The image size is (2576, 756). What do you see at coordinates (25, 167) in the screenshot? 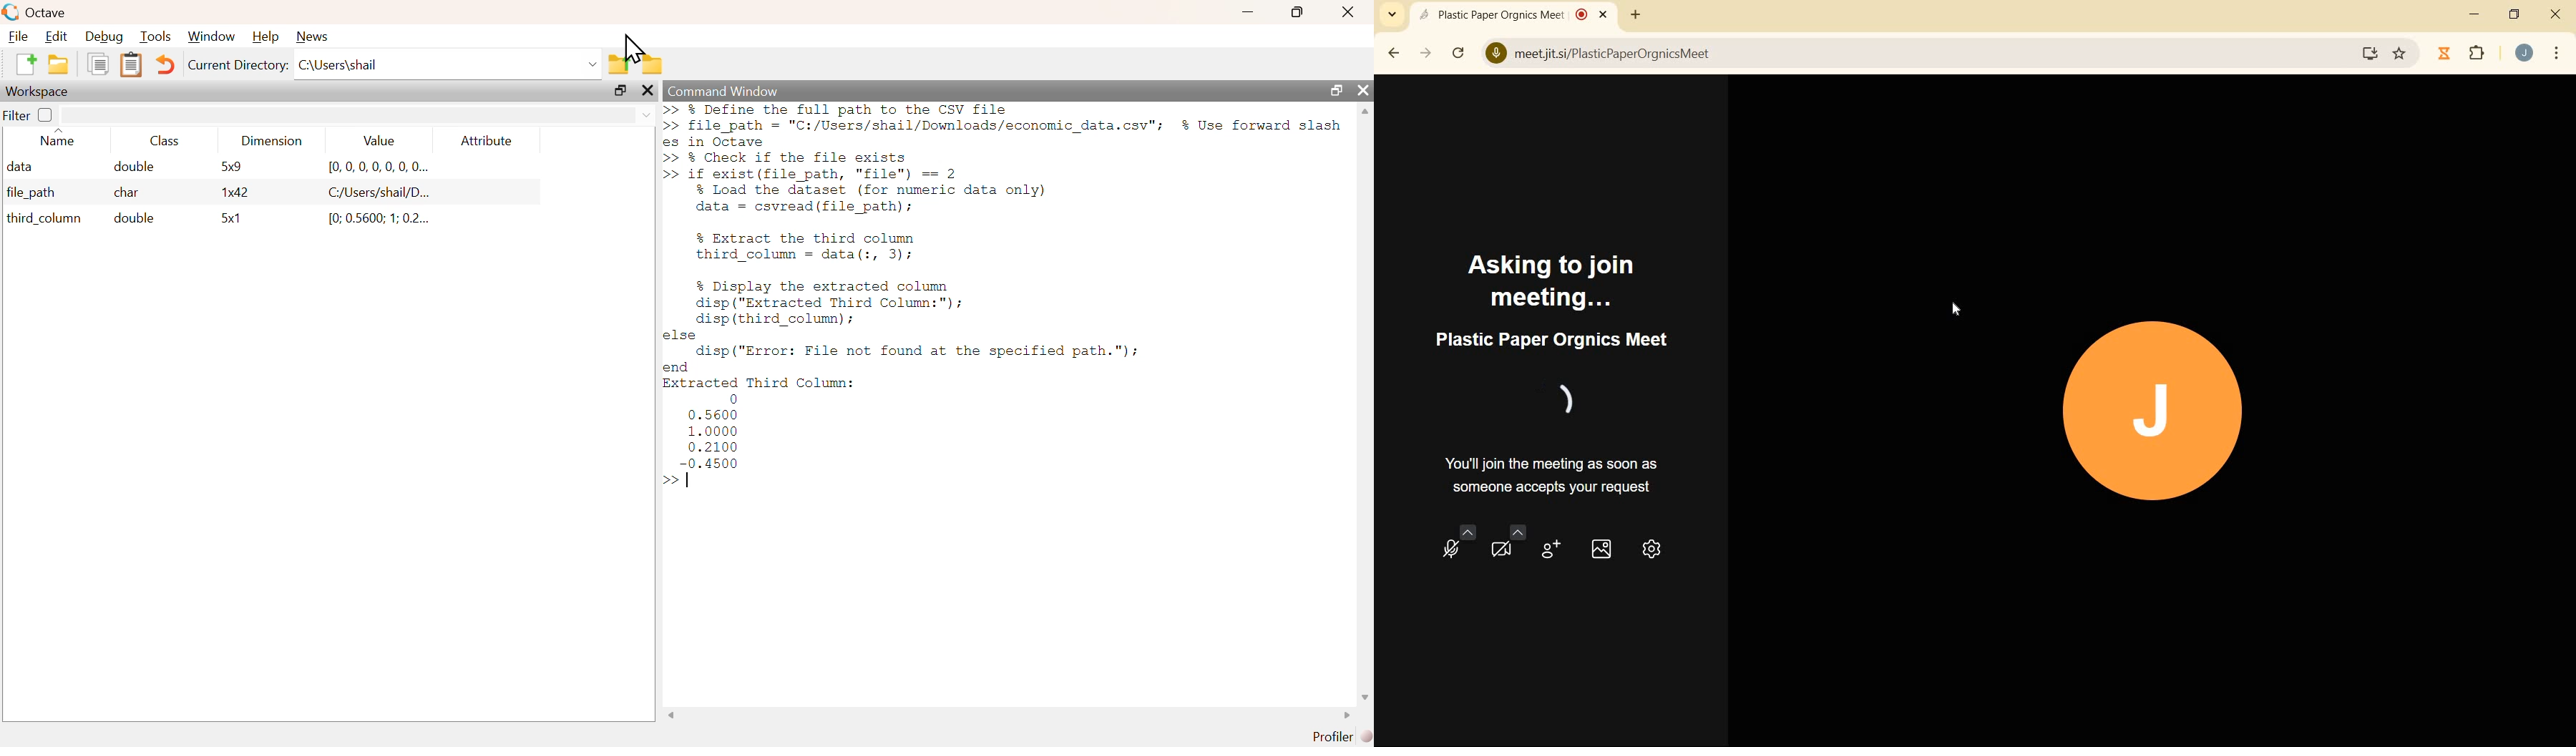
I see ` data` at bounding box center [25, 167].